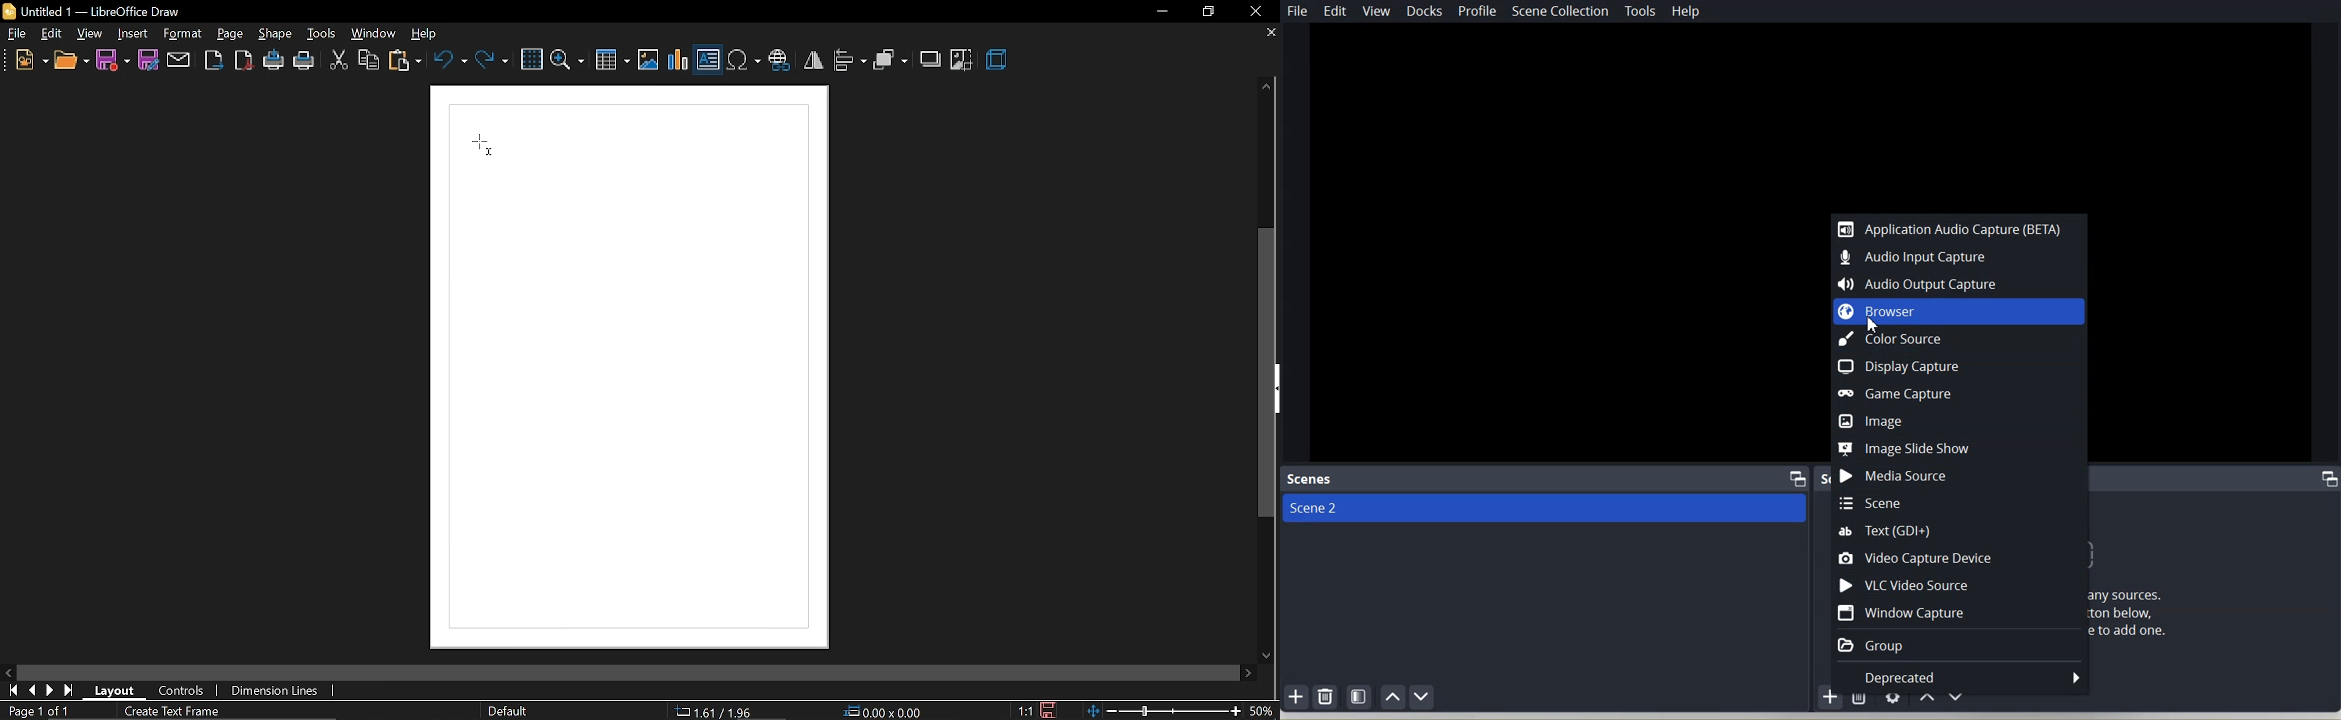 This screenshot has height=728, width=2352. What do you see at coordinates (1955, 701) in the screenshot?
I see `move source down` at bounding box center [1955, 701].